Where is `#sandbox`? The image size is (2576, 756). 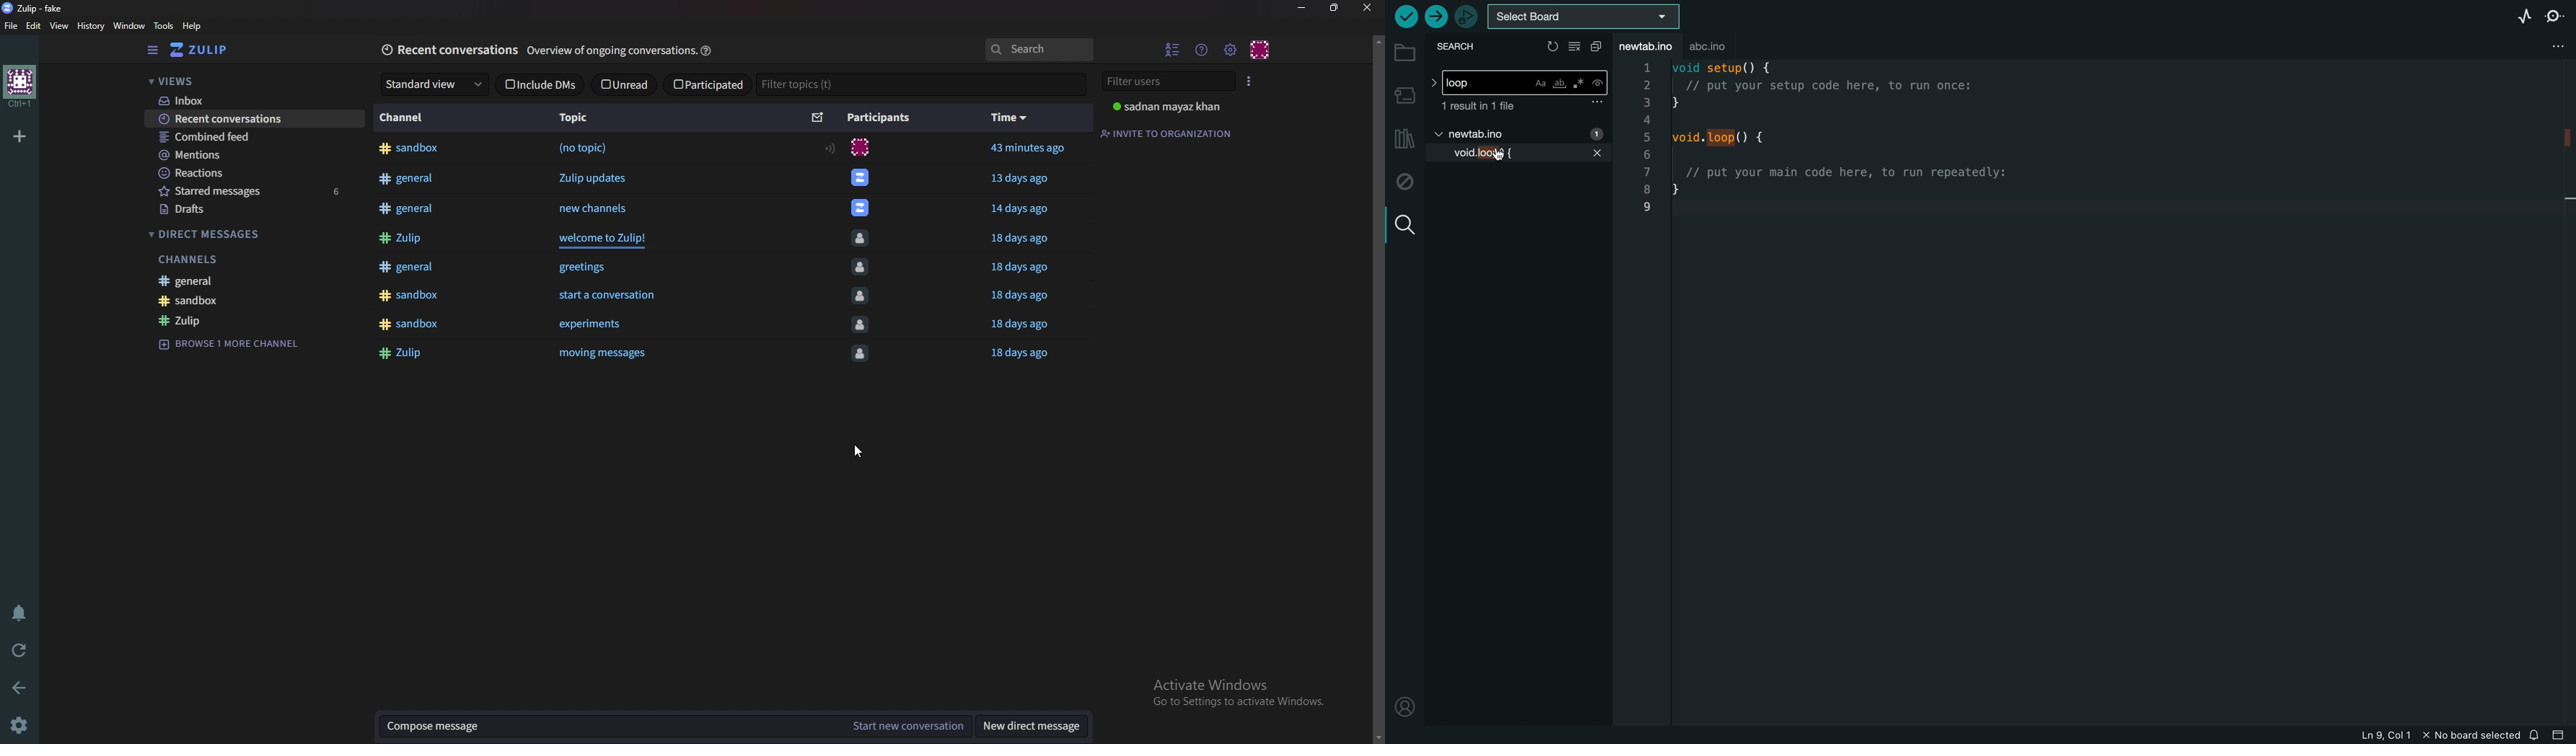 #sandbox is located at coordinates (415, 330).